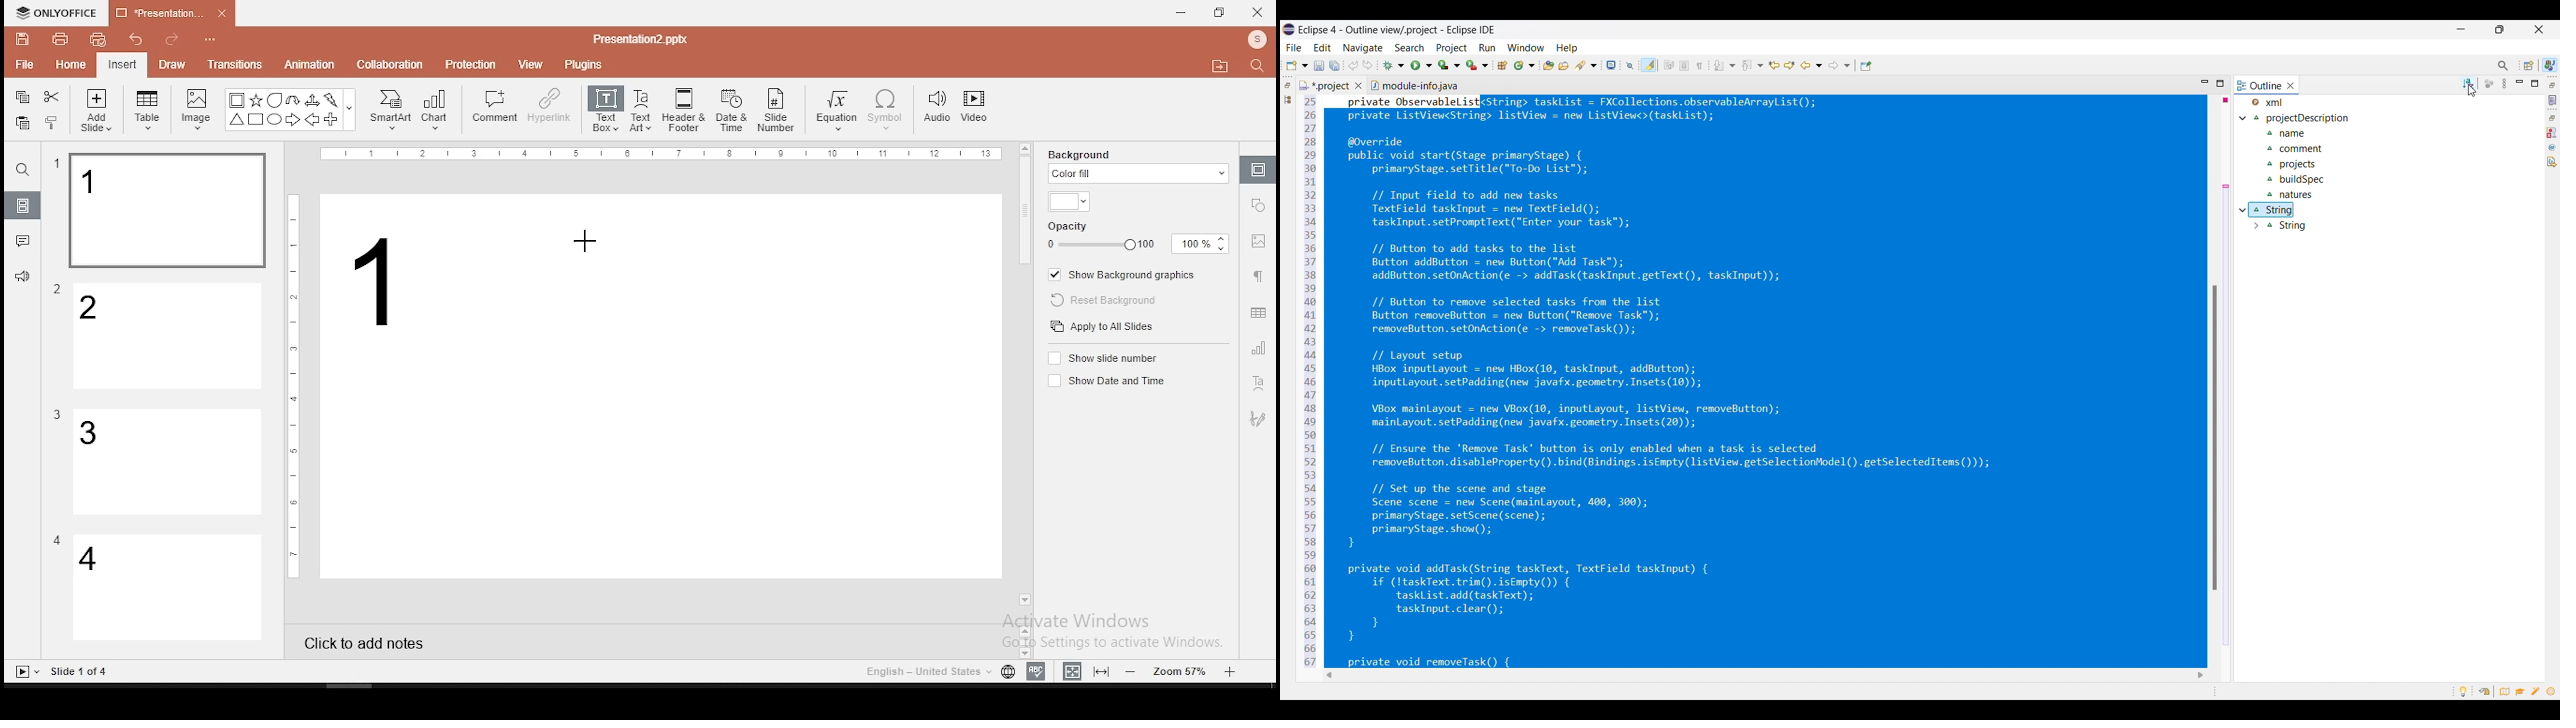 This screenshot has height=728, width=2576. What do you see at coordinates (495, 107) in the screenshot?
I see `comment` at bounding box center [495, 107].